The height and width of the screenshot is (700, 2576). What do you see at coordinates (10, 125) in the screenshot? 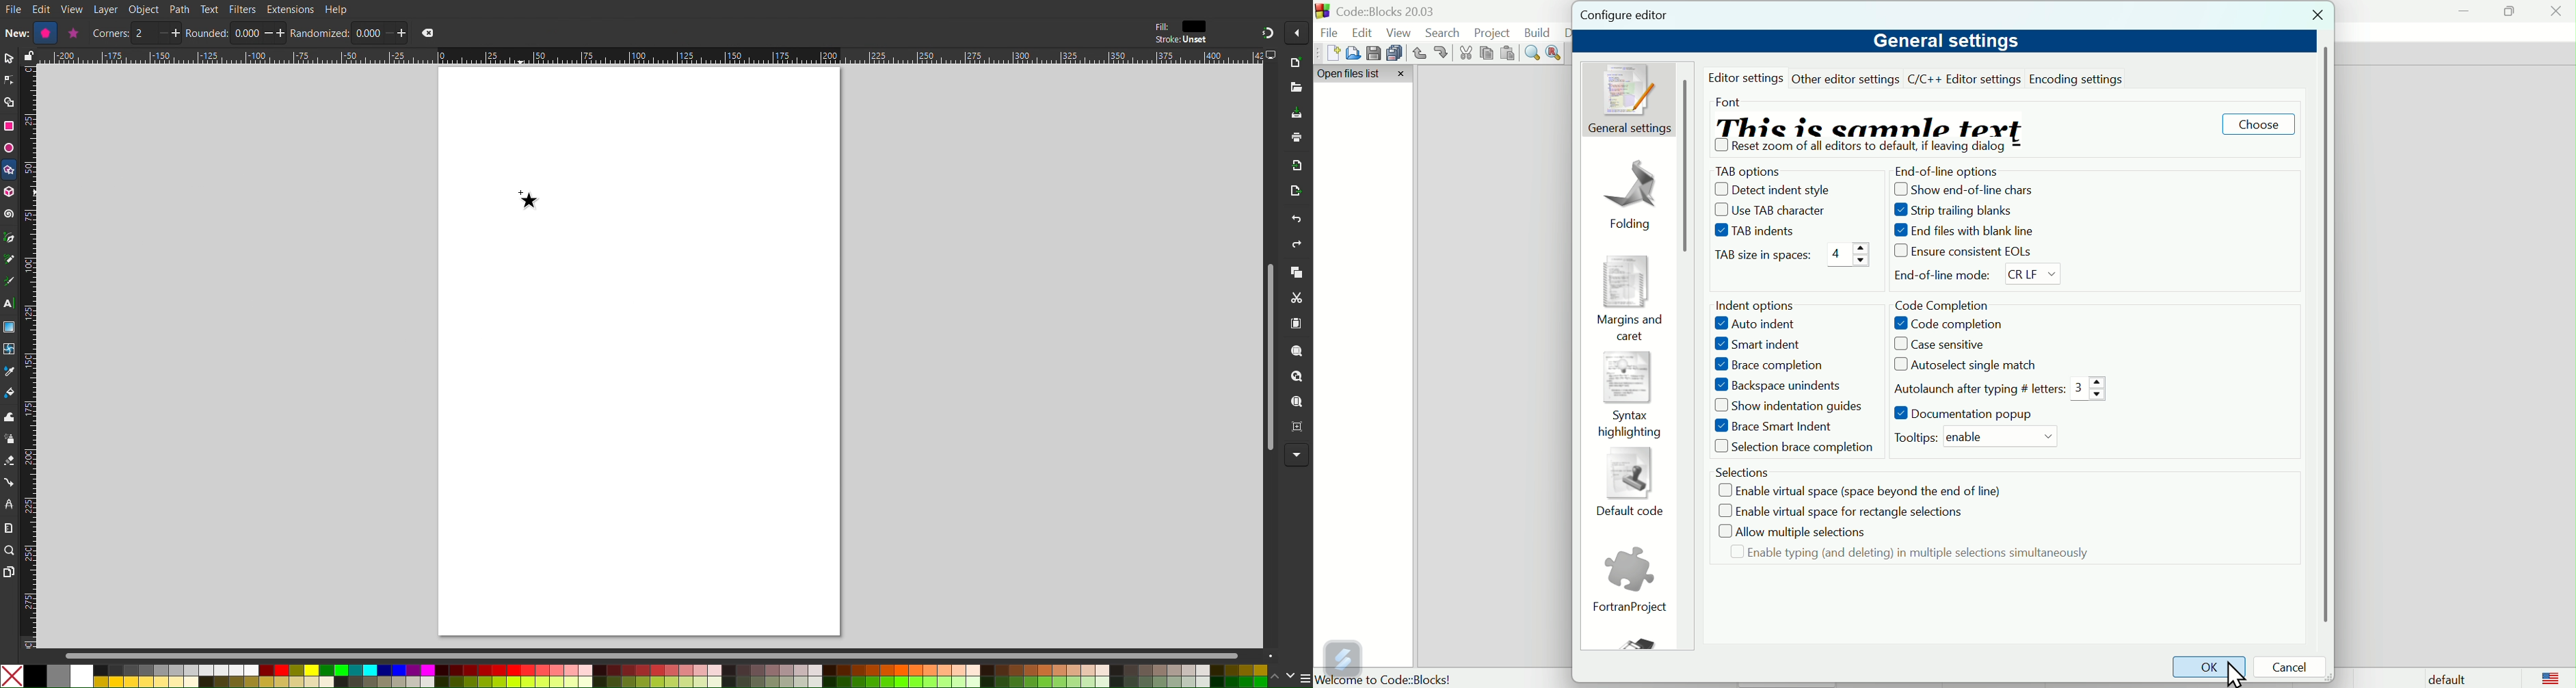
I see `Rectangle Tool` at bounding box center [10, 125].